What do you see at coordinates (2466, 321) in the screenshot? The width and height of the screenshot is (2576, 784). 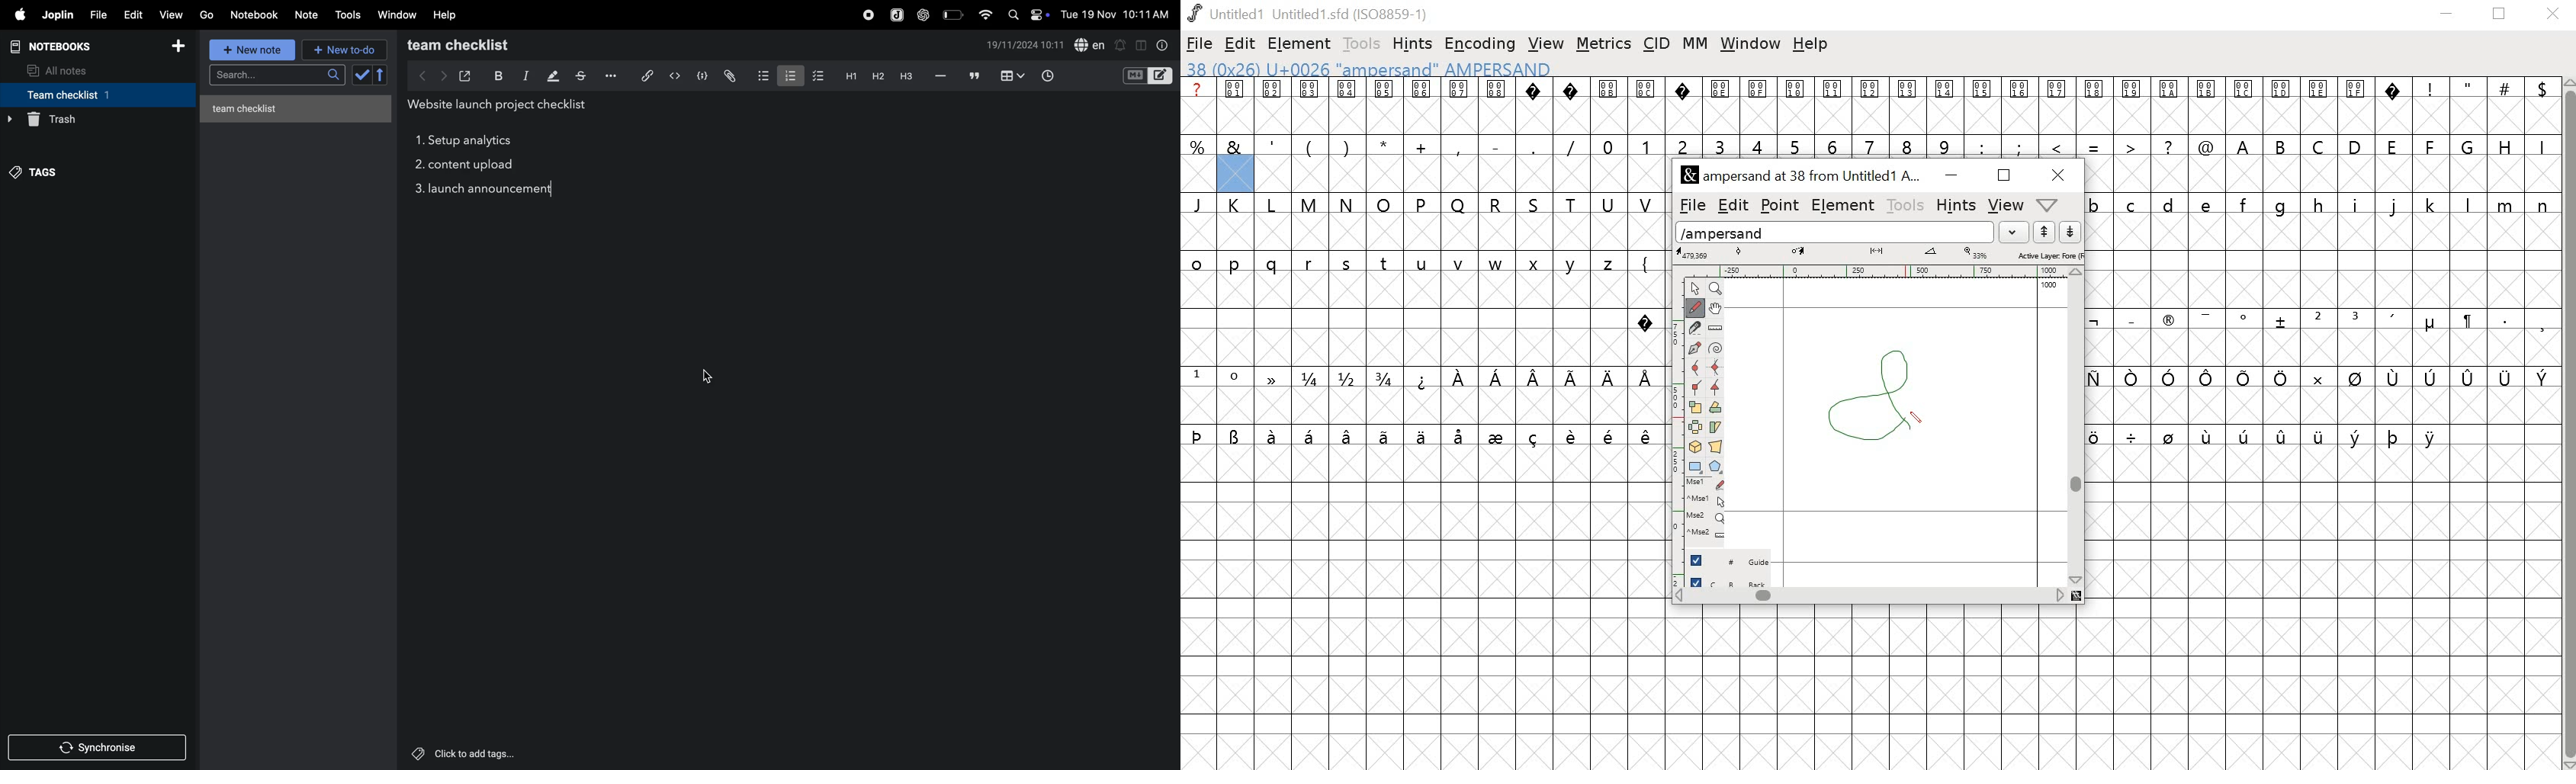 I see `symbol` at bounding box center [2466, 321].